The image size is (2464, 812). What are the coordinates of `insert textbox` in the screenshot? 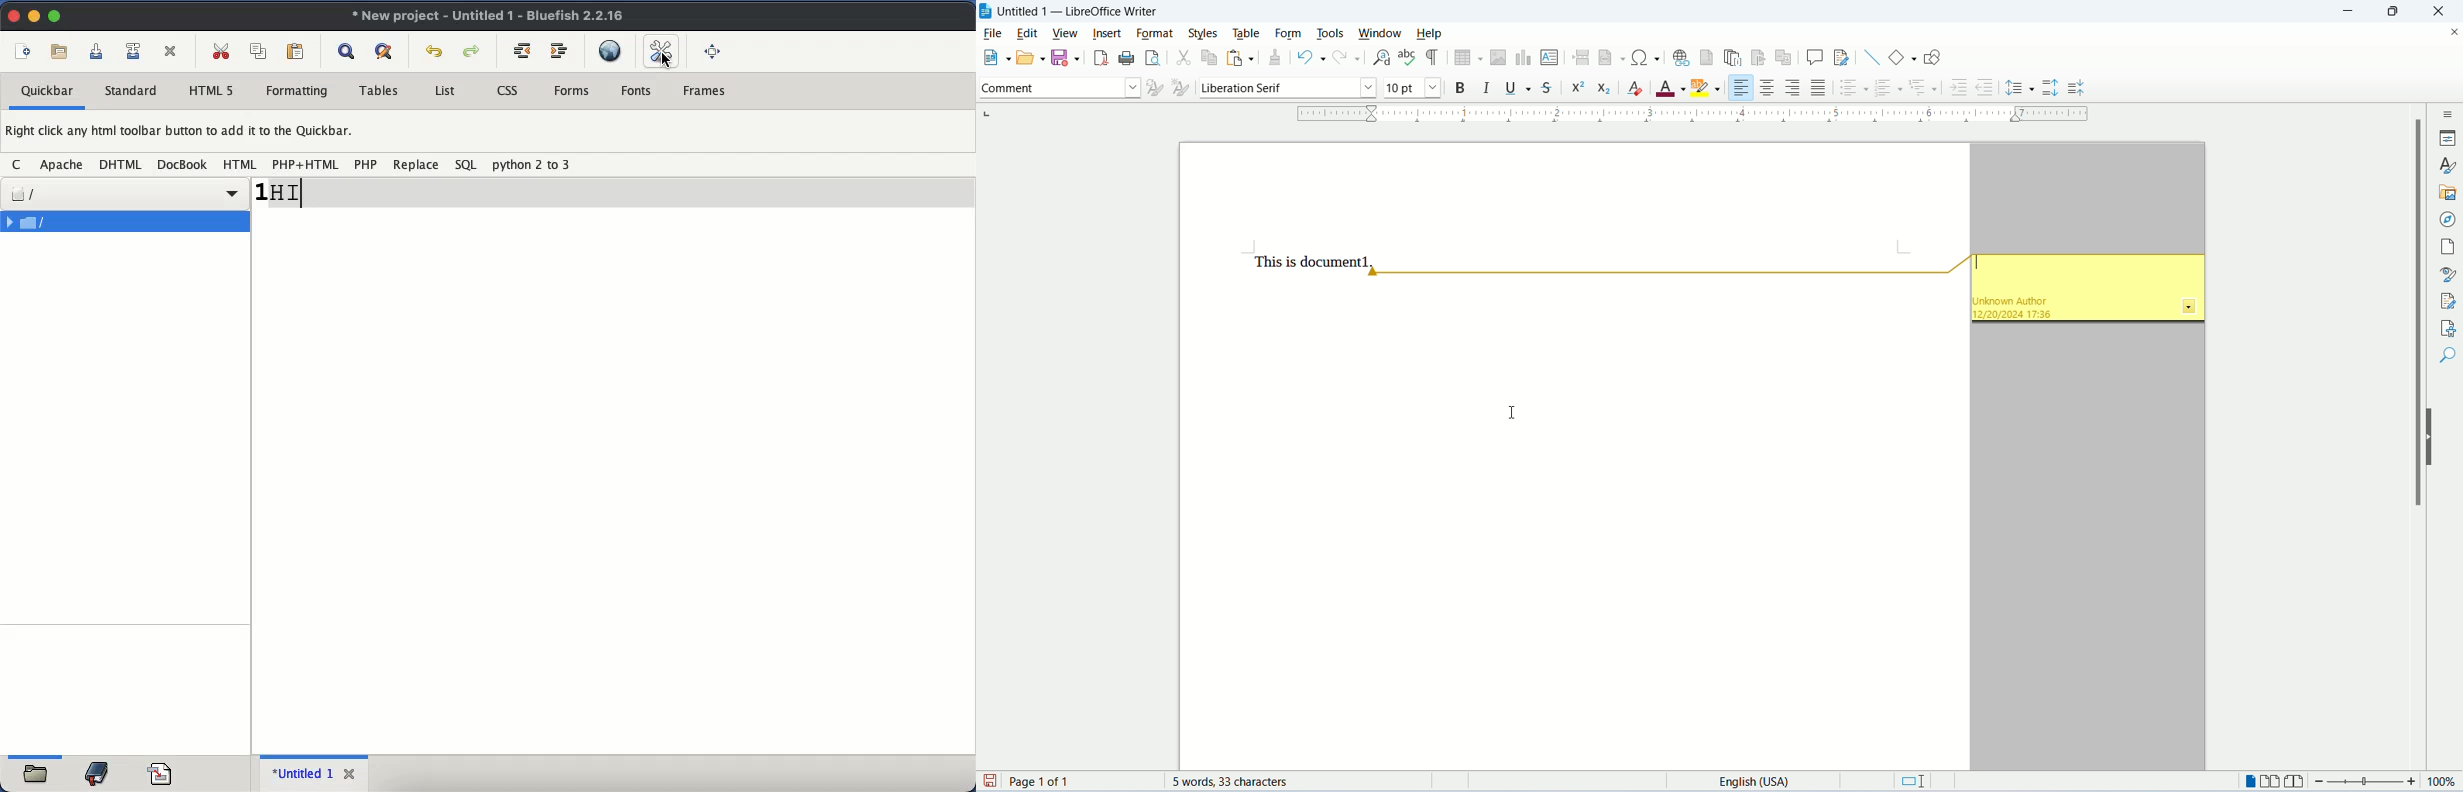 It's located at (1550, 57).